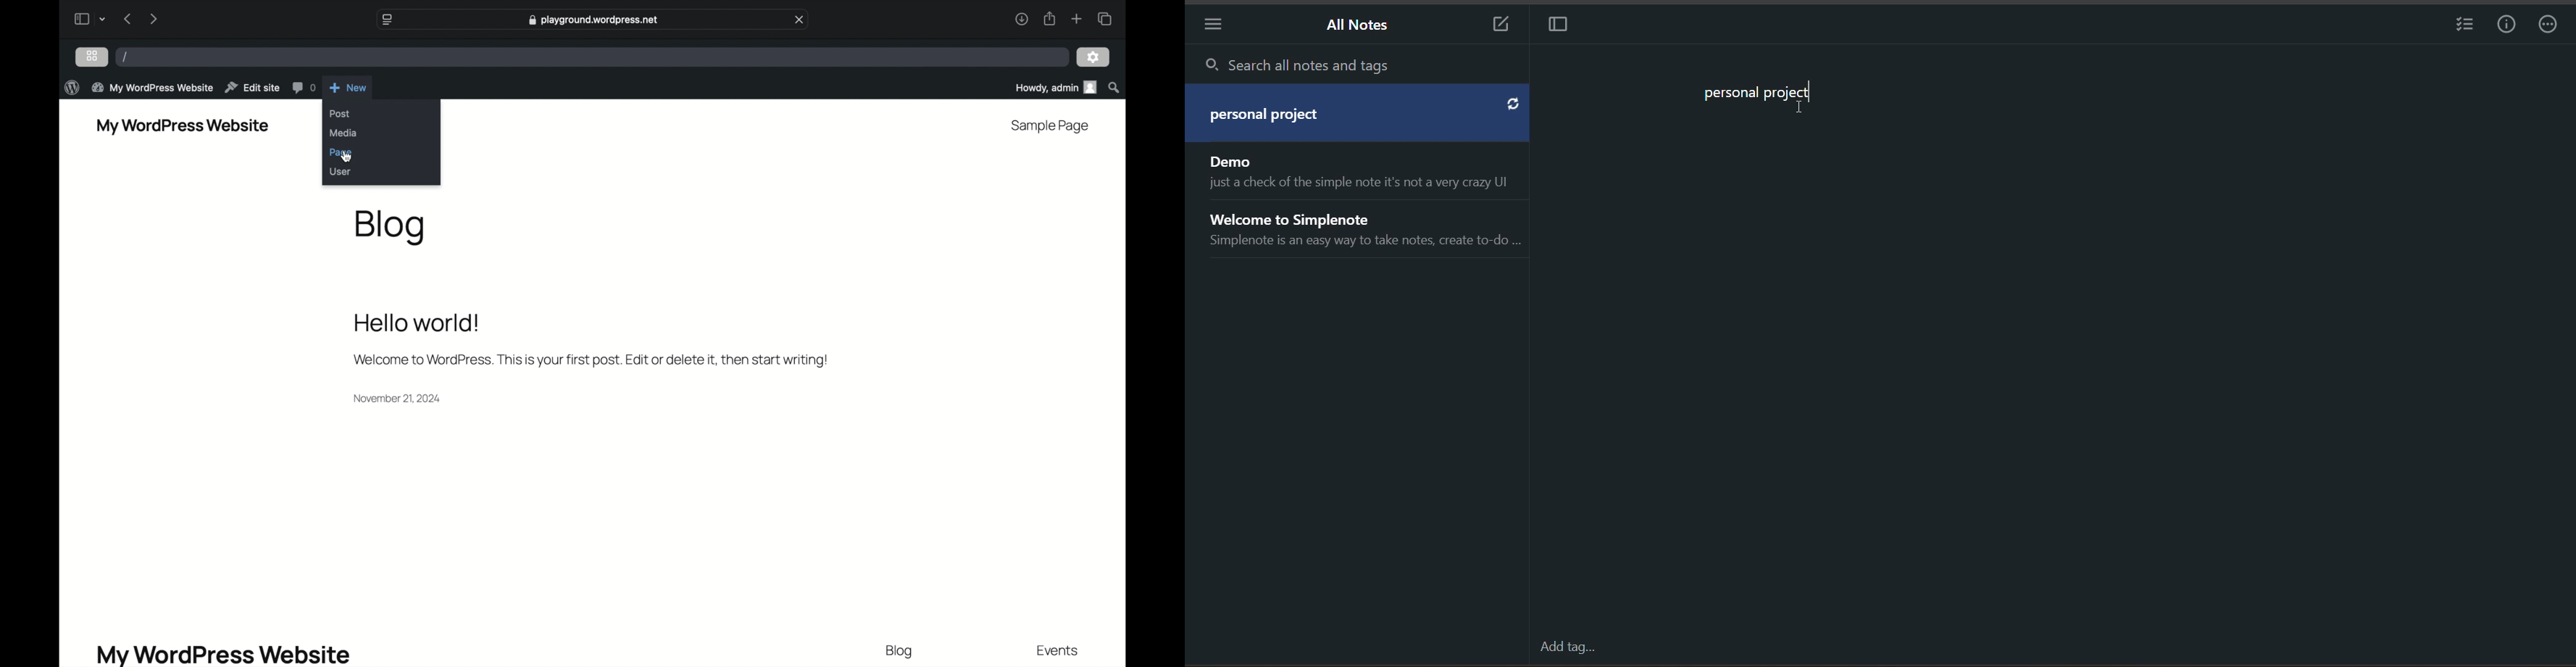 Image resolution: width=2576 pixels, height=672 pixels. What do you see at coordinates (417, 321) in the screenshot?
I see `hello world` at bounding box center [417, 321].